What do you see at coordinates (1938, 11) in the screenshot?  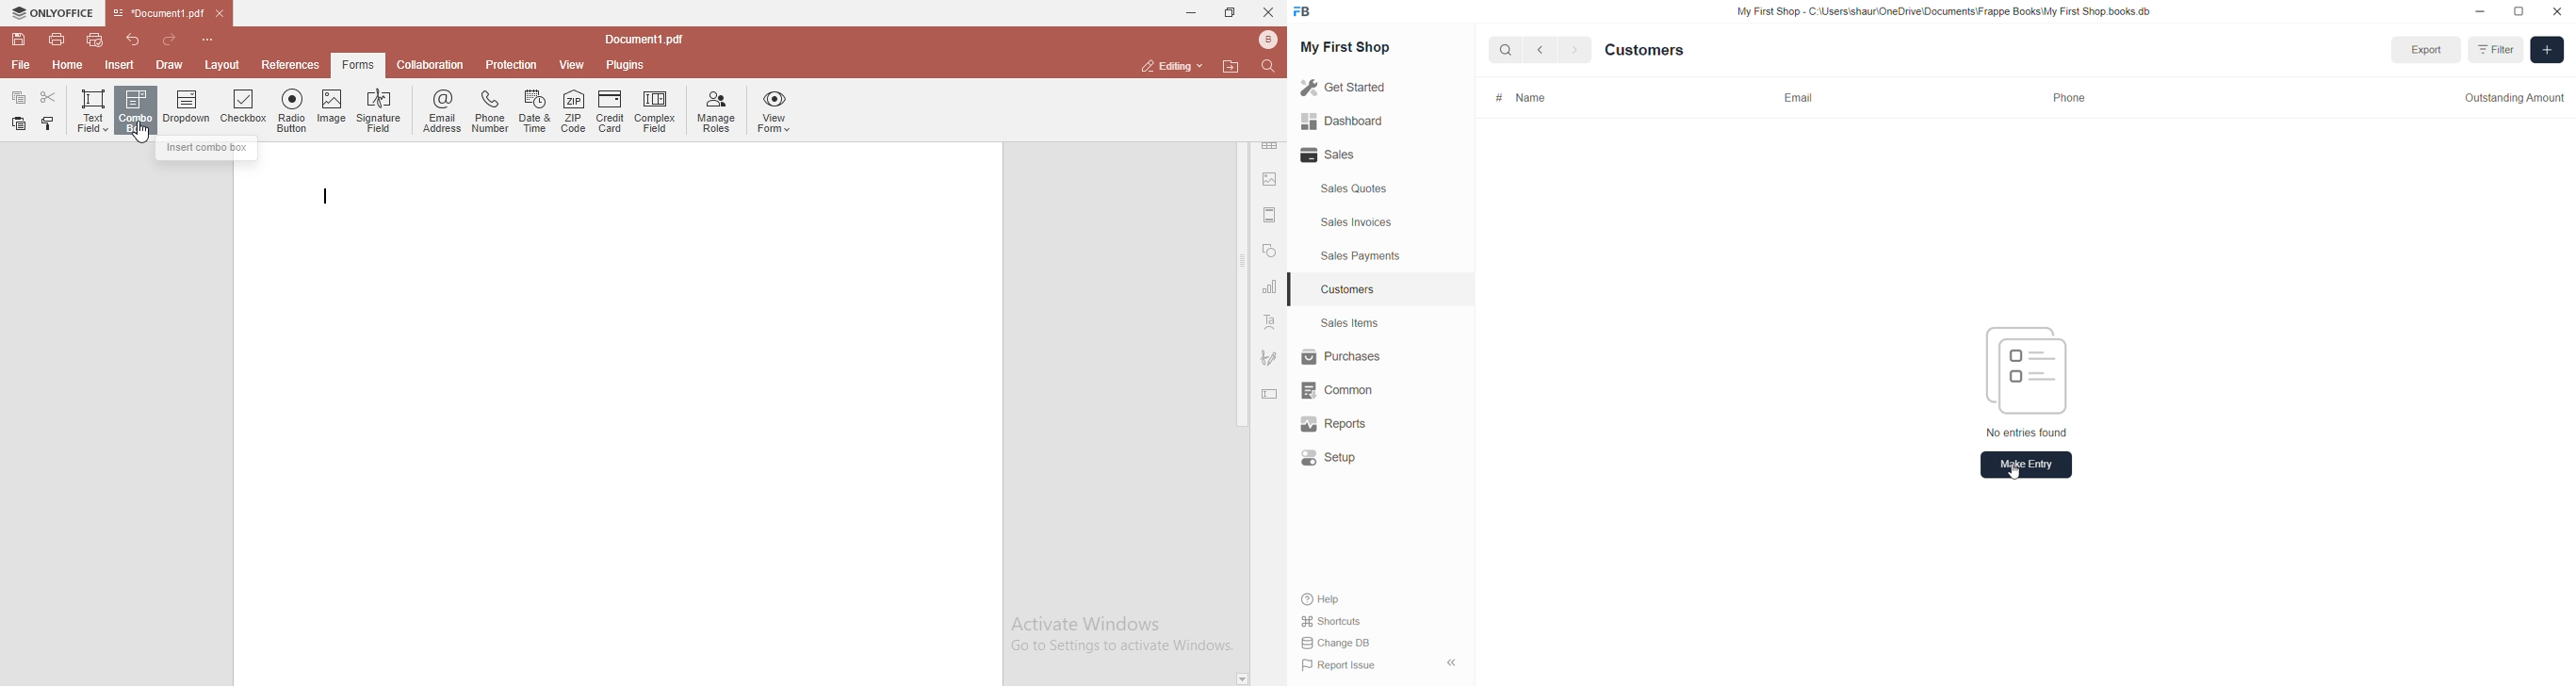 I see `My First Shop - C:\Users\shaur\OneDrive\Documents\Frappe BooksiMy First Shop books db` at bounding box center [1938, 11].